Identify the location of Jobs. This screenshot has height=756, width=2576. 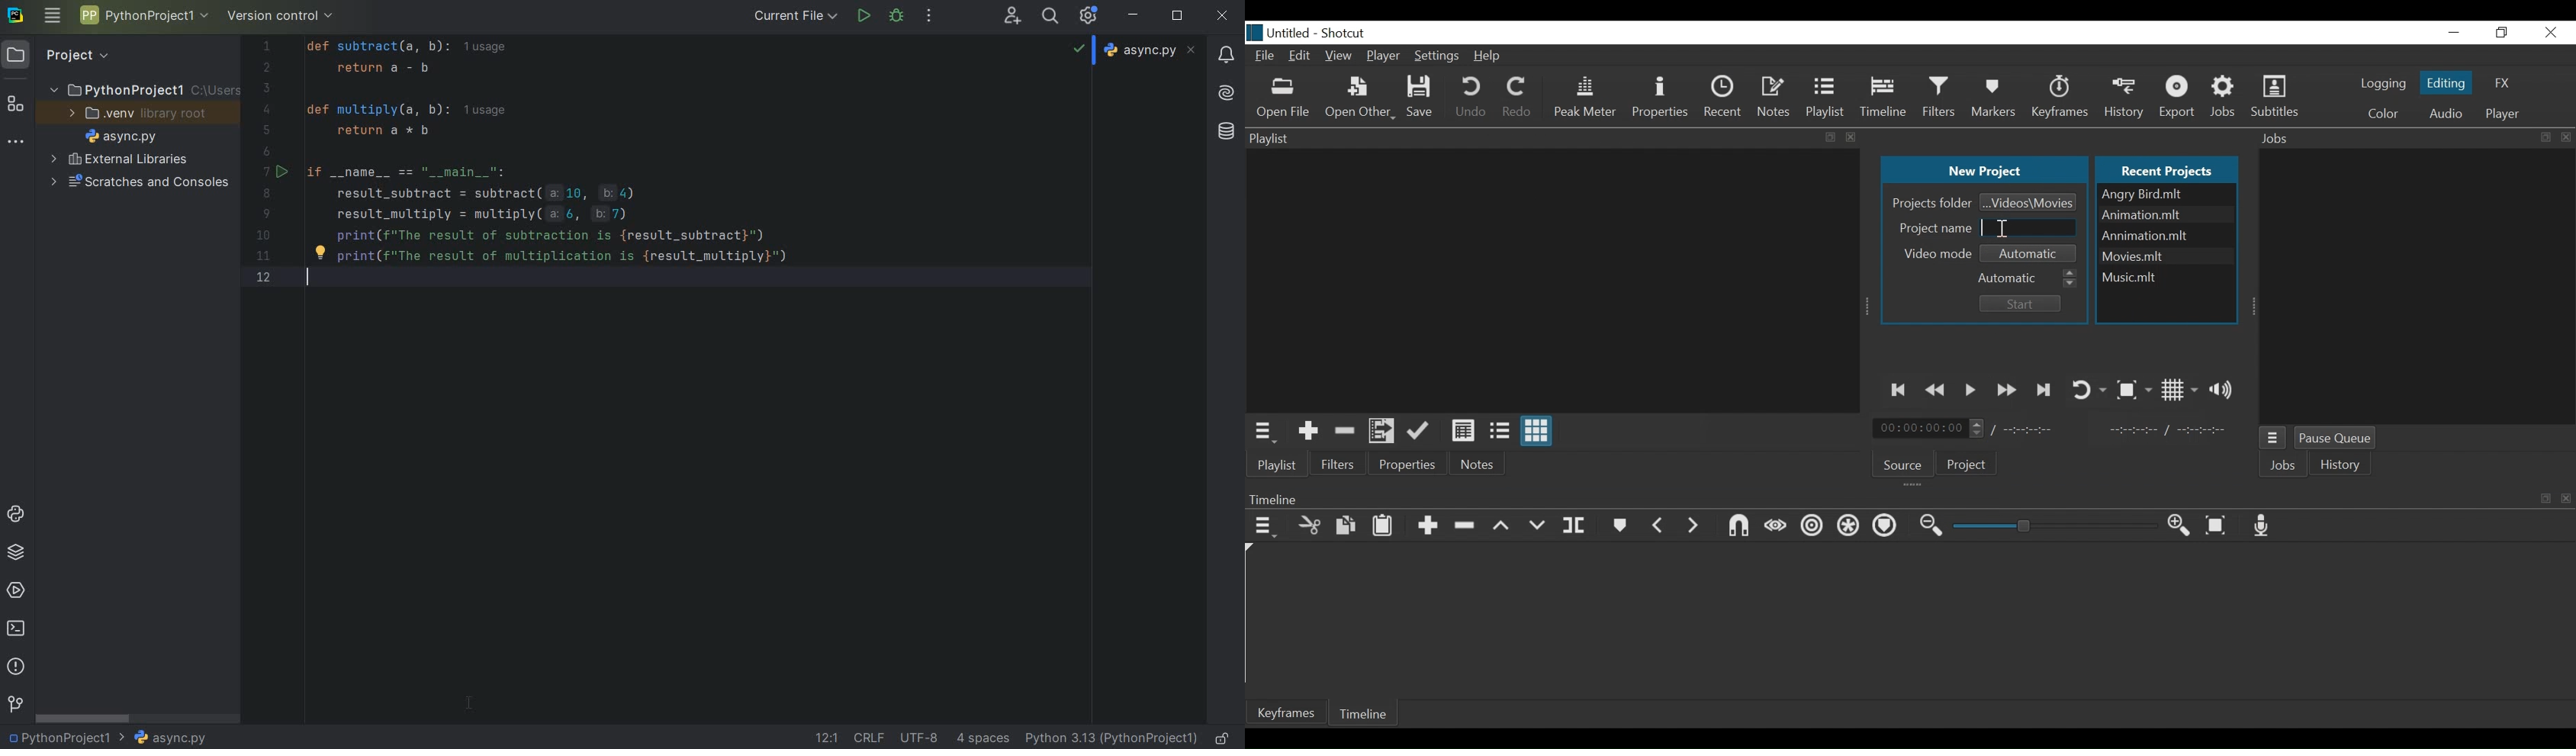
(2228, 96).